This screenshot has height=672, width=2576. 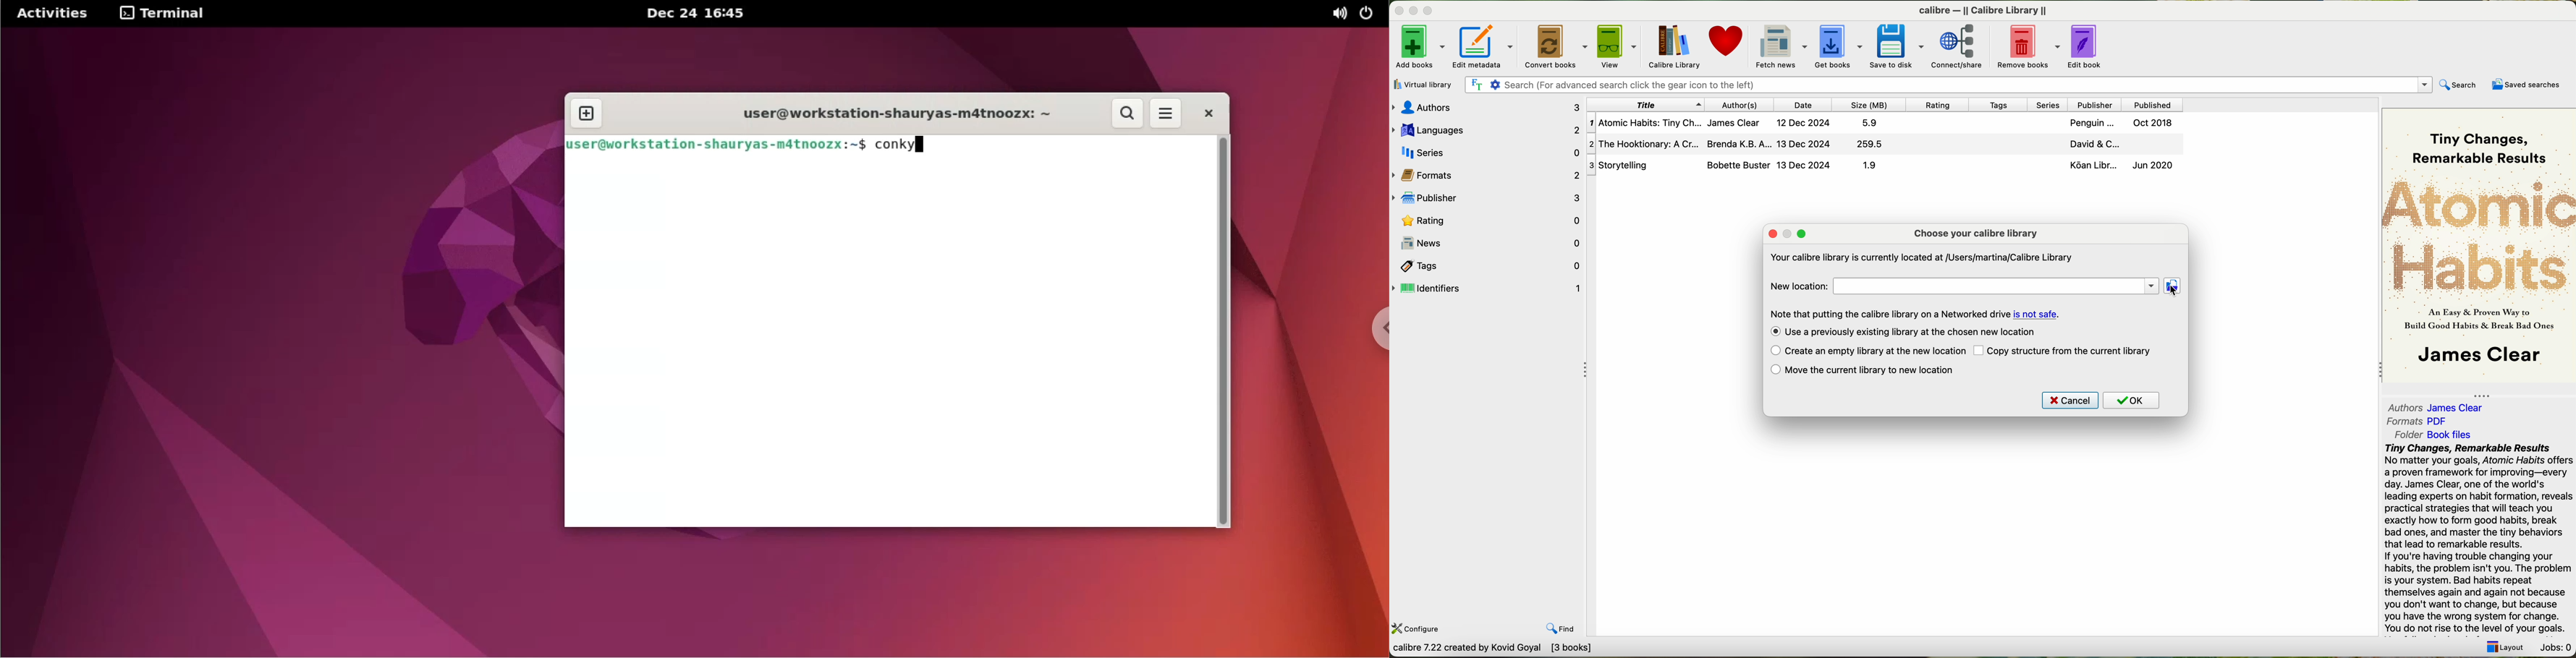 What do you see at coordinates (1772, 351) in the screenshot?
I see `check box` at bounding box center [1772, 351].